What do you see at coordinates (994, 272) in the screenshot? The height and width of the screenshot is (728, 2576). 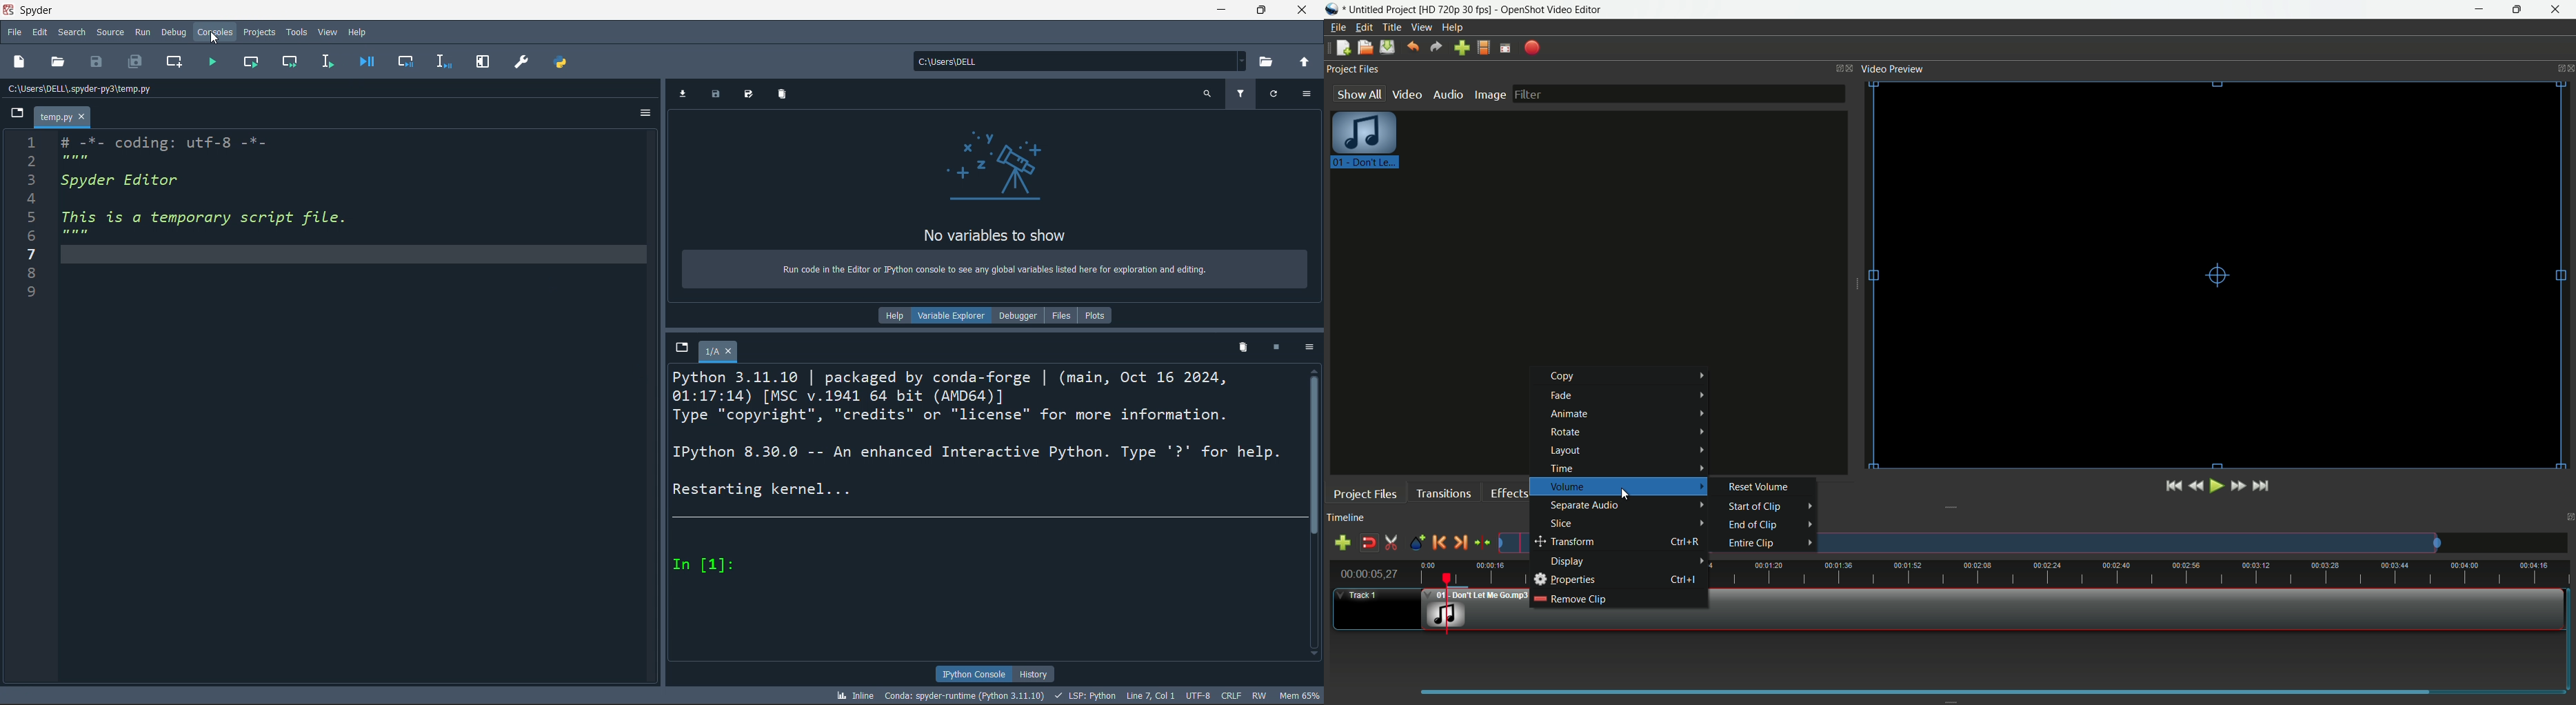 I see `Run code in the Editor or Python console to see any global variables listed here for exploration and editing.` at bounding box center [994, 272].